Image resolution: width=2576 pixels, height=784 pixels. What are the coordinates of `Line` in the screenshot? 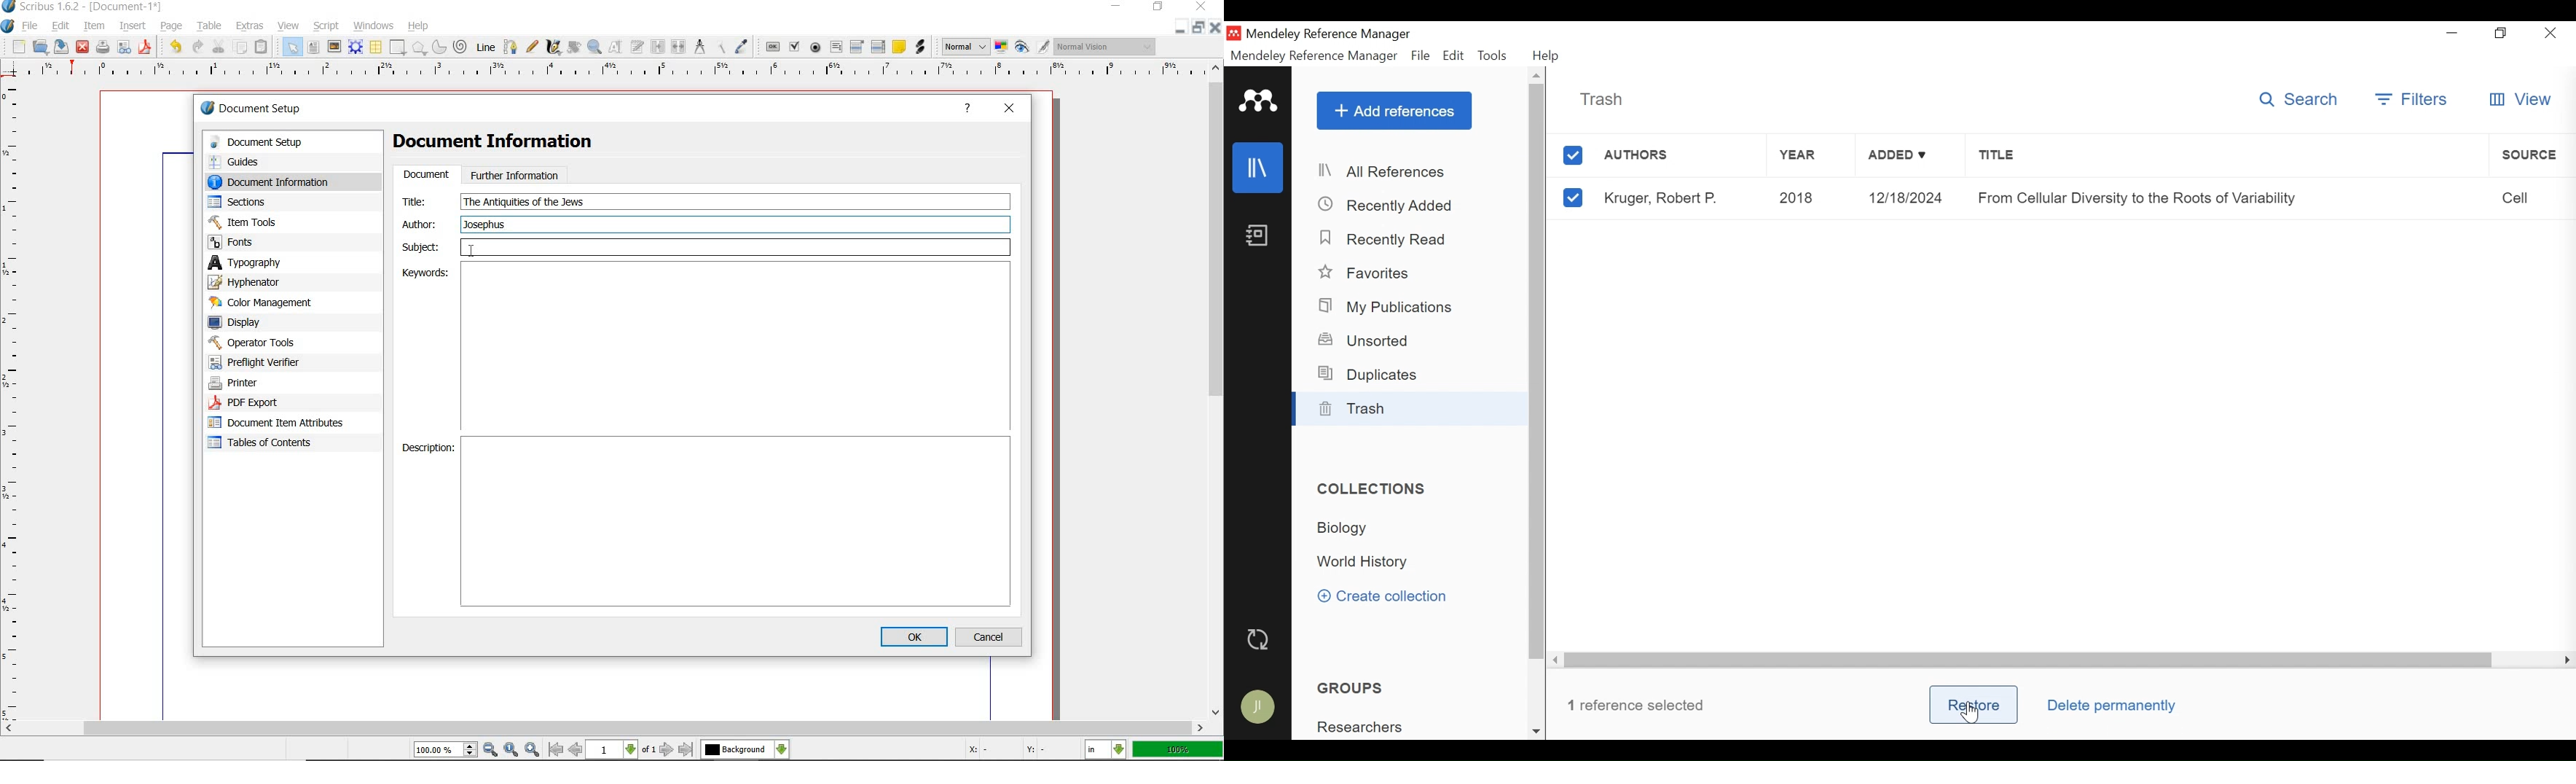 It's located at (485, 47).